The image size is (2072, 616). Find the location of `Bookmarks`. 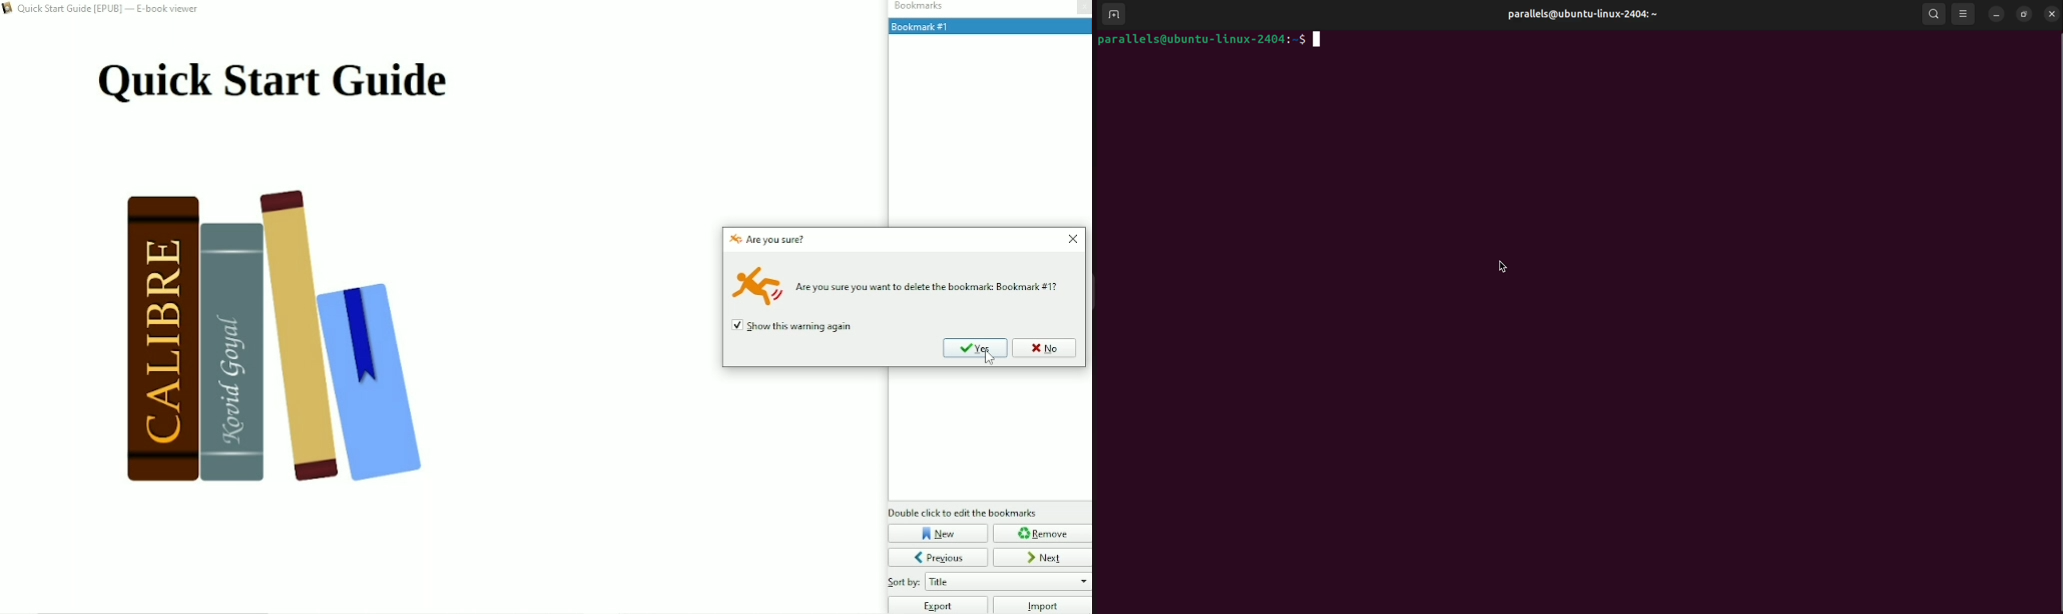

Bookmarks is located at coordinates (922, 7).